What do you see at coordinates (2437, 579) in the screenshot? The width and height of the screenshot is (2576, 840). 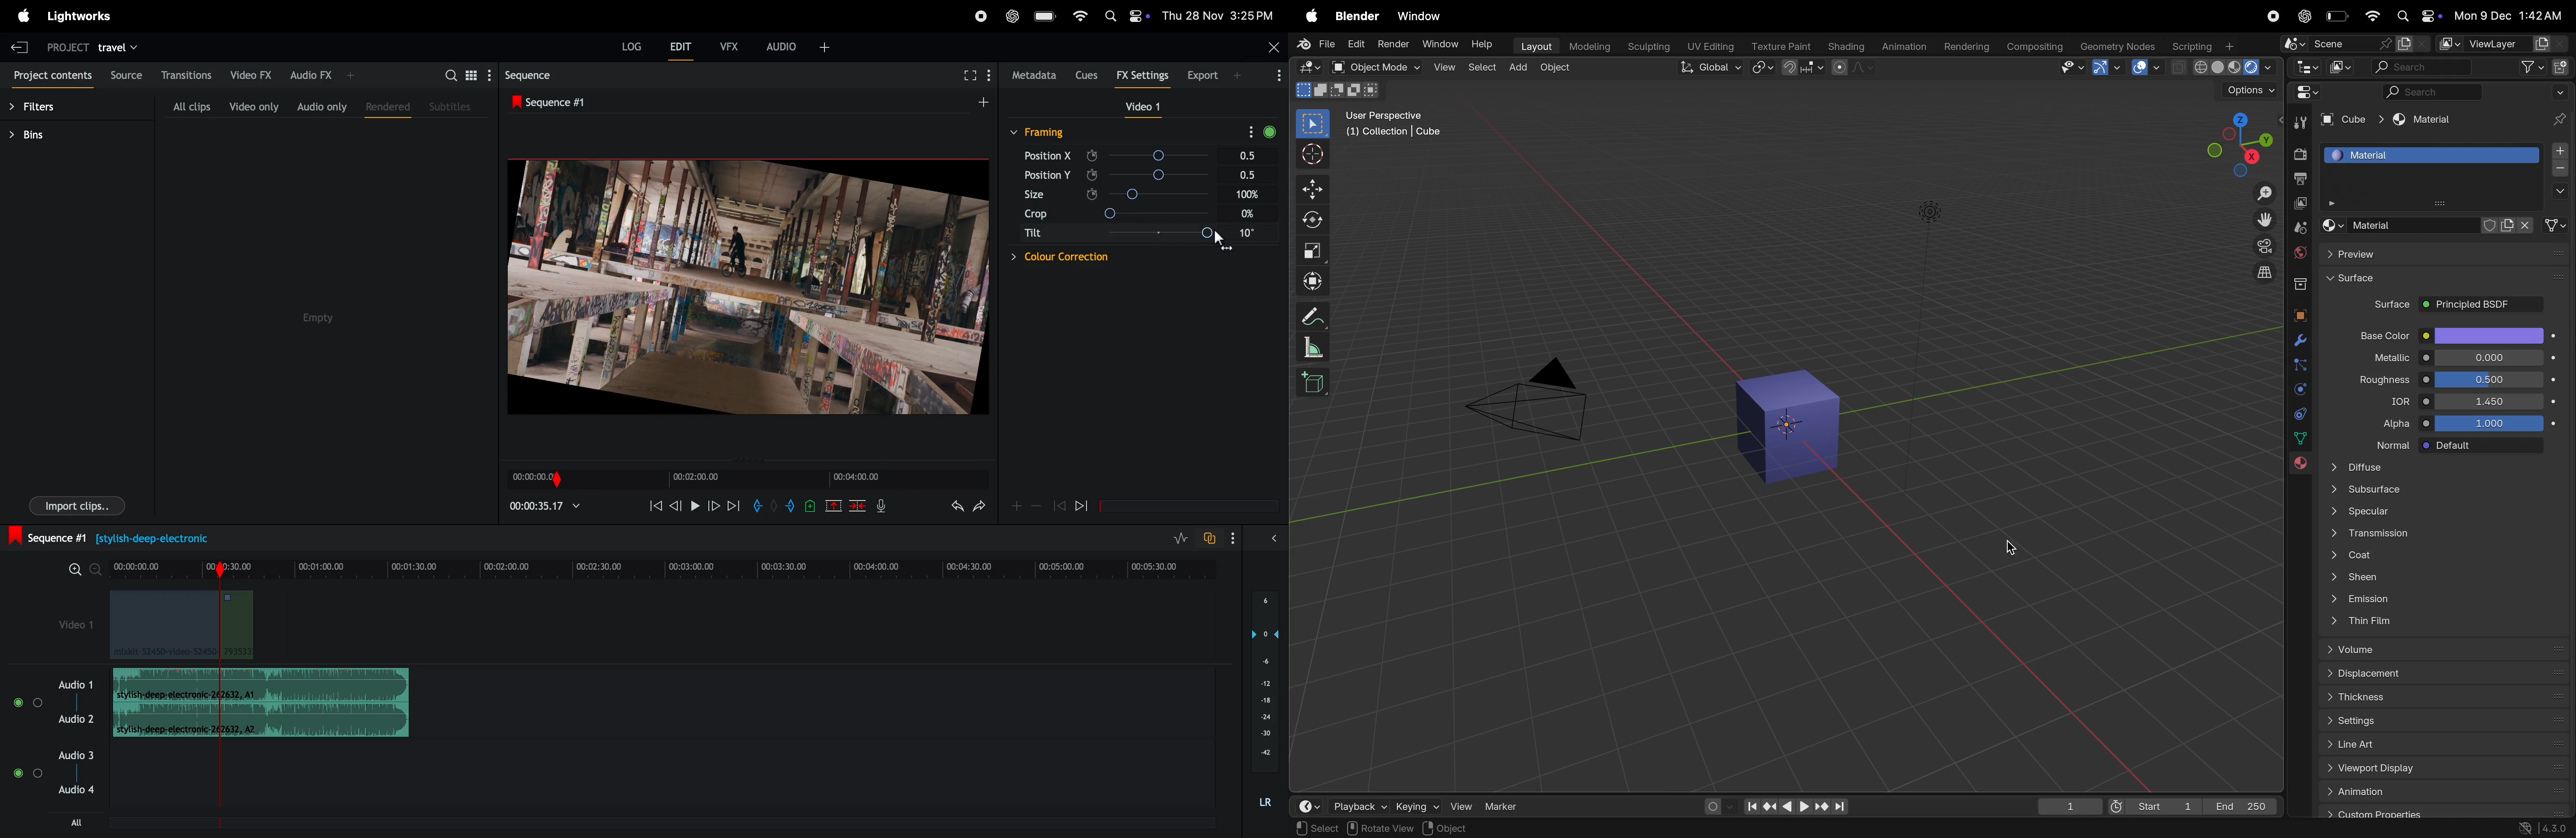 I see `sheen` at bounding box center [2437, 579].